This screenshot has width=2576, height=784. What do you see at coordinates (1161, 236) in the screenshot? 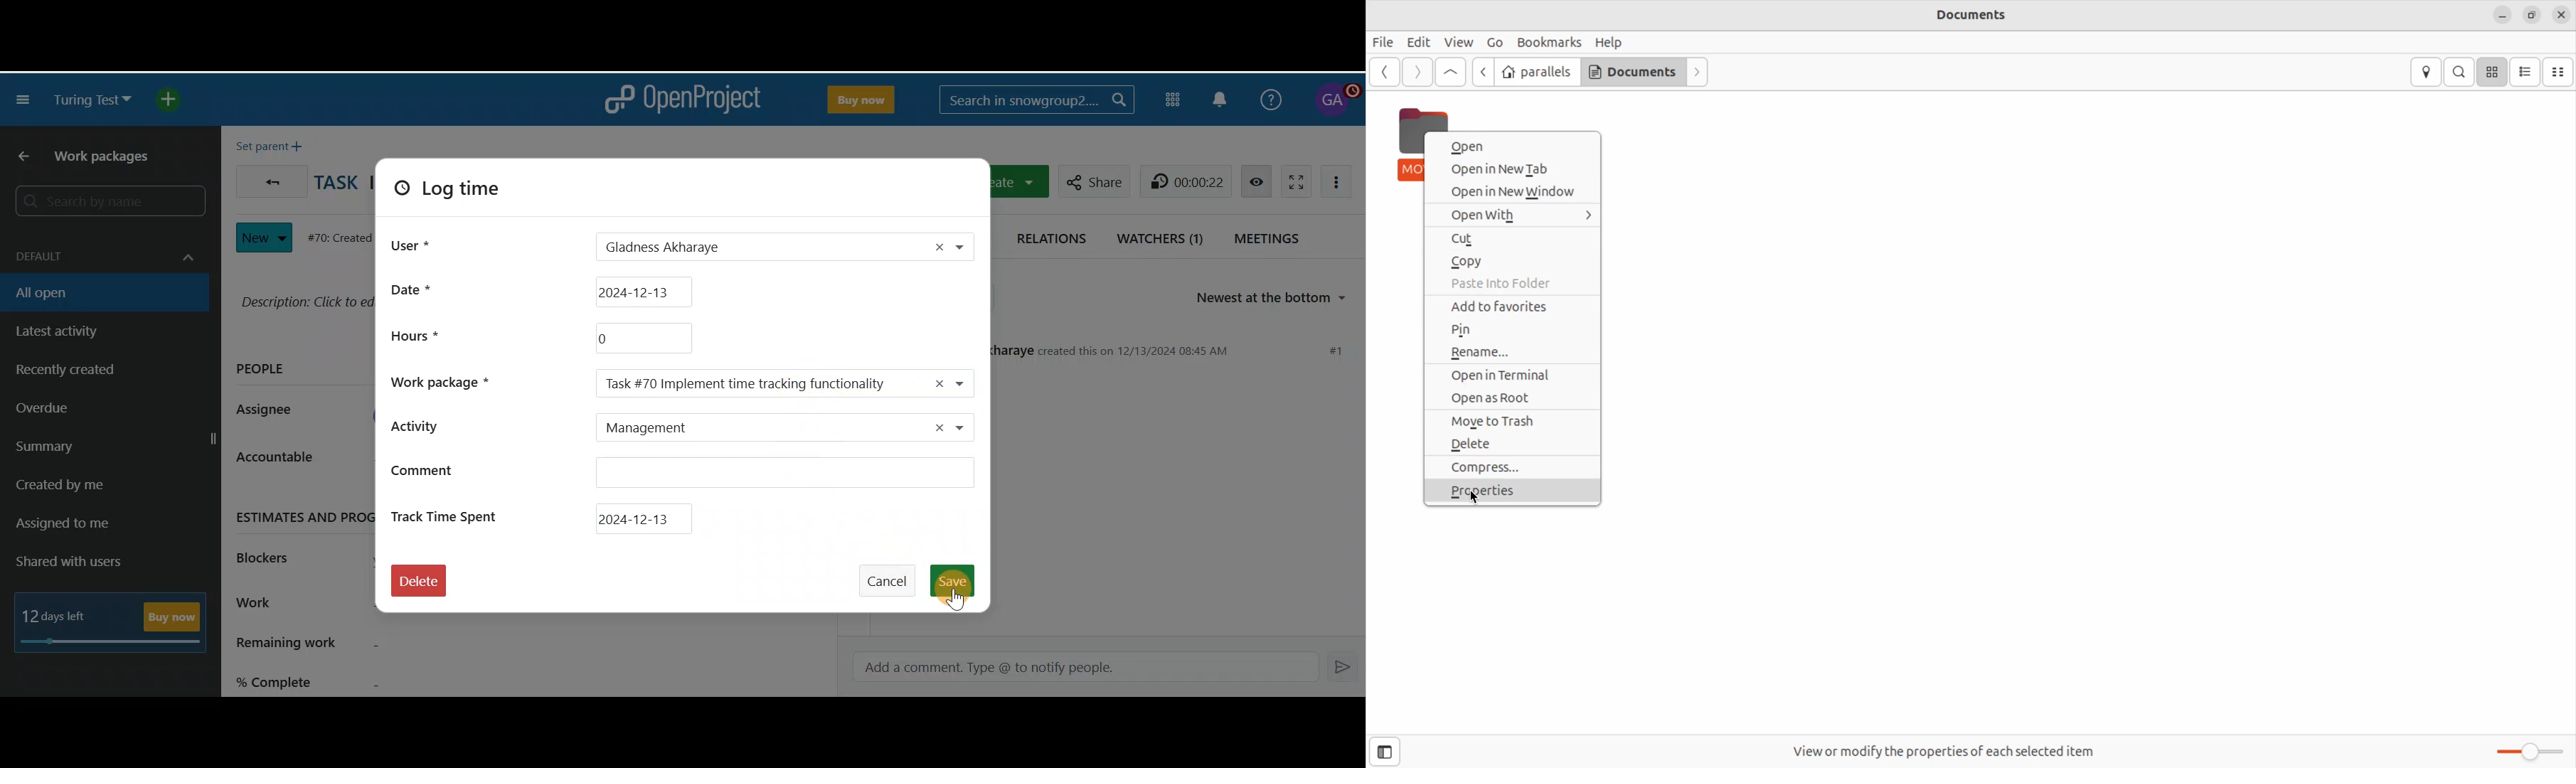
I see `Watchers` at bounding box center [1161, 236].